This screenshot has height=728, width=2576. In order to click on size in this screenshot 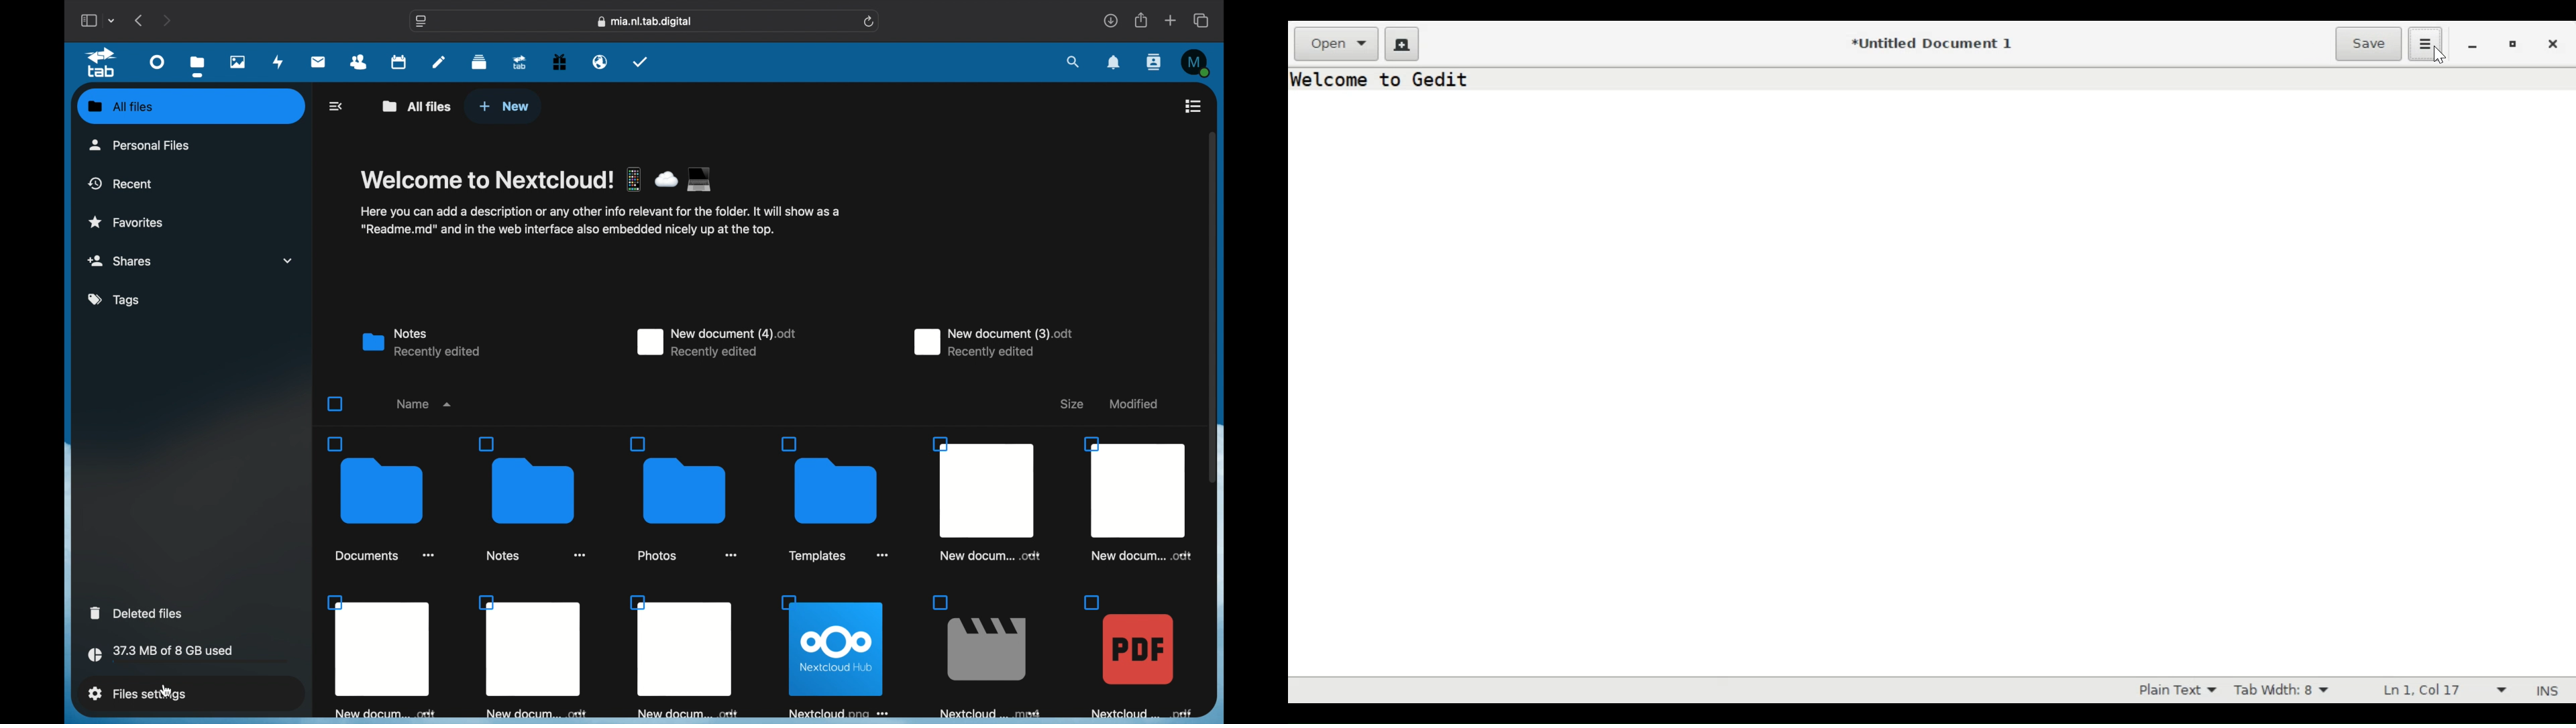, I will do `click(1072, 404)`.